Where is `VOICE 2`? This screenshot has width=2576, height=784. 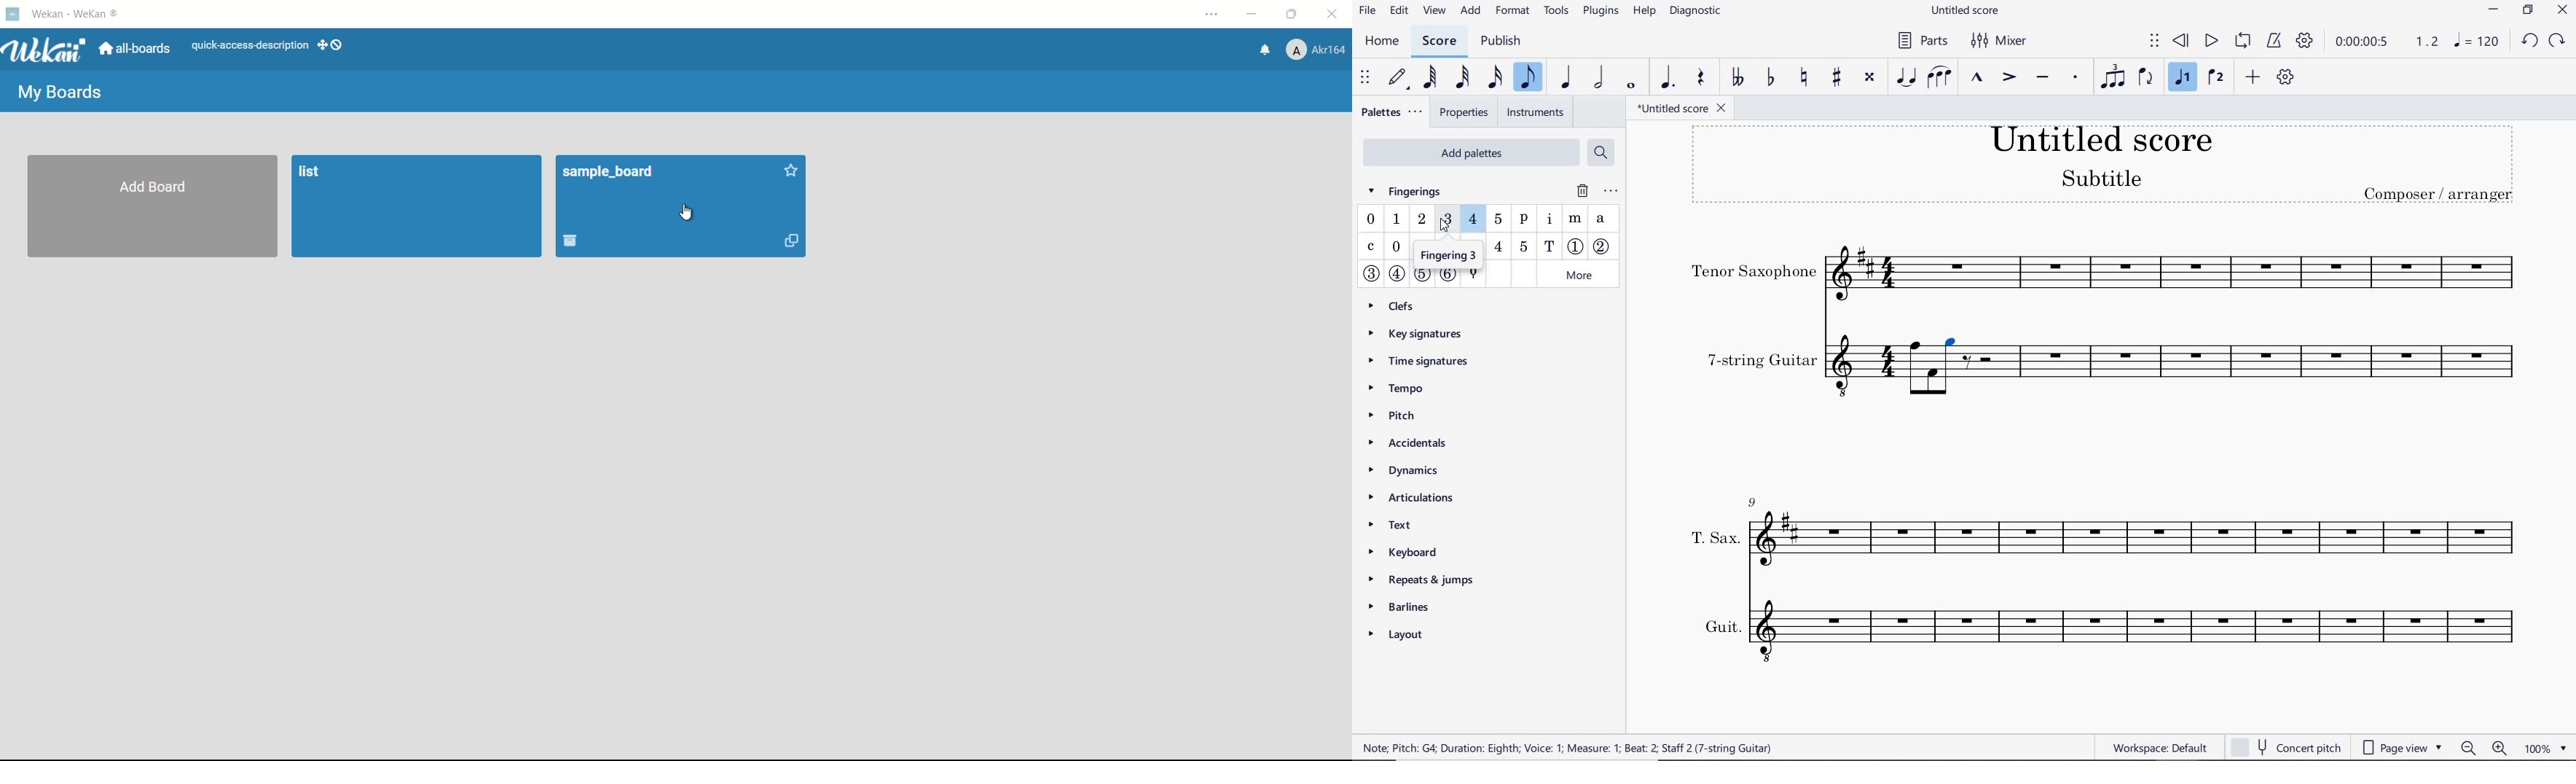 VOICE 2 is located at coordinates (2215, 78).